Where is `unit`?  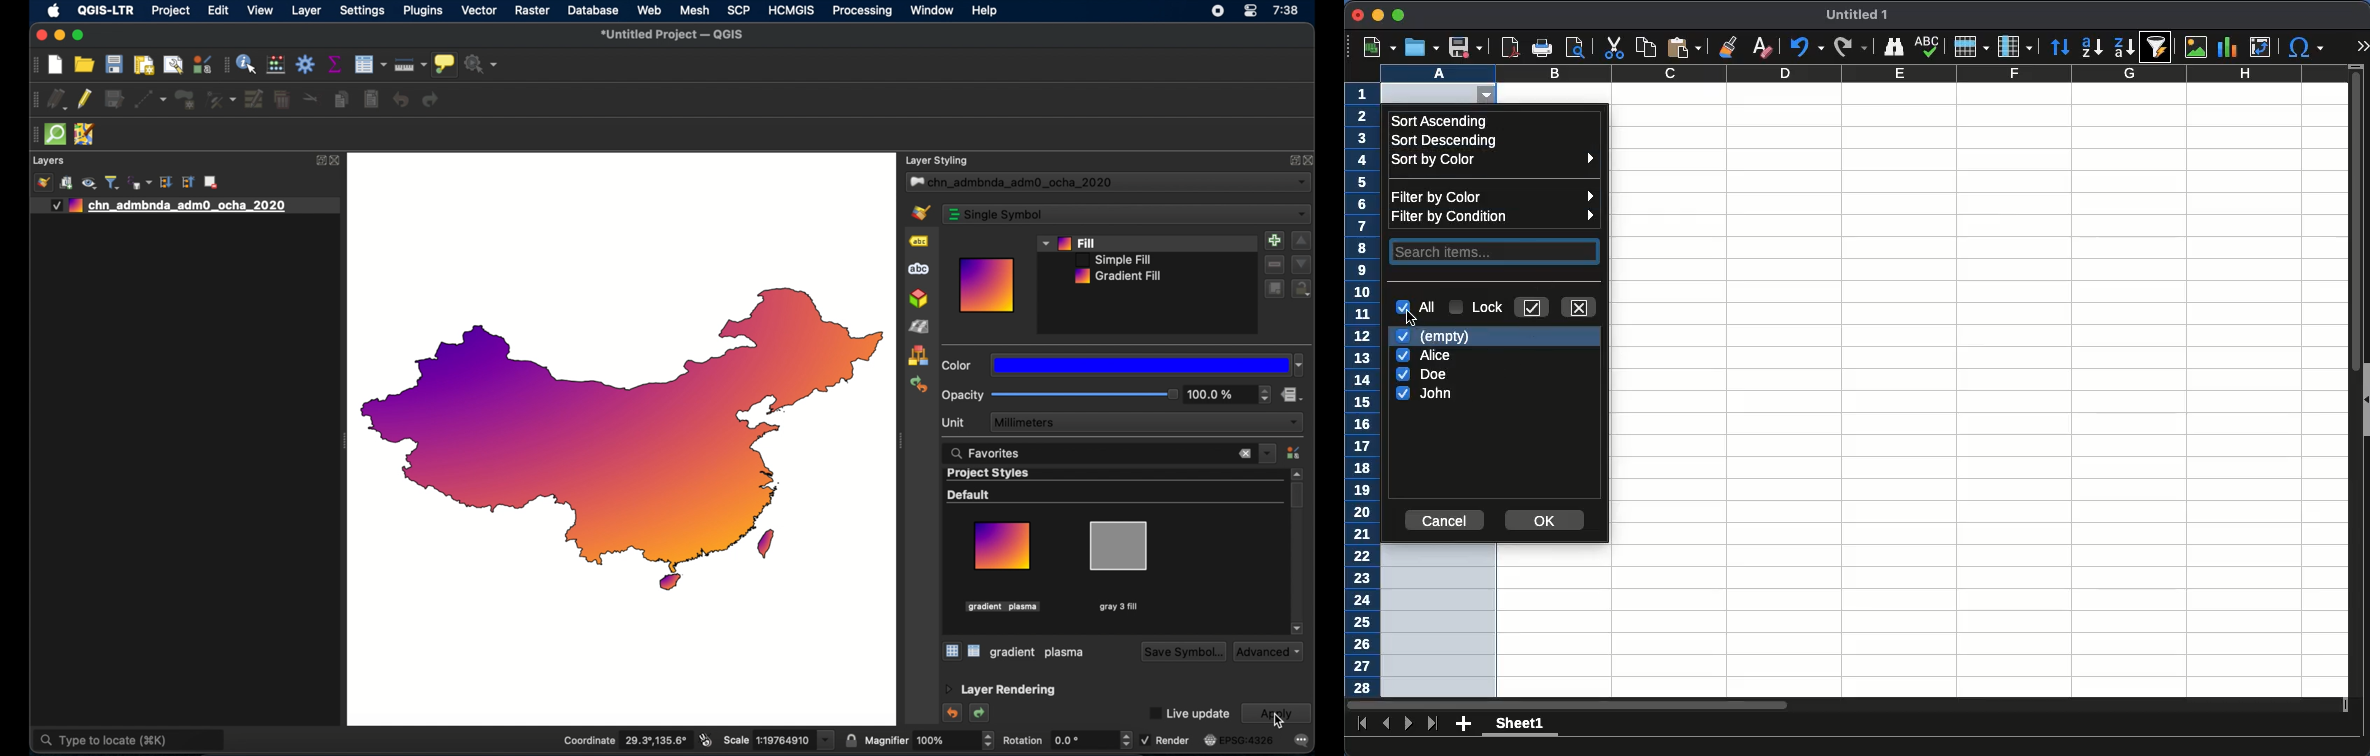 unit is located at coordinates (953, 423).